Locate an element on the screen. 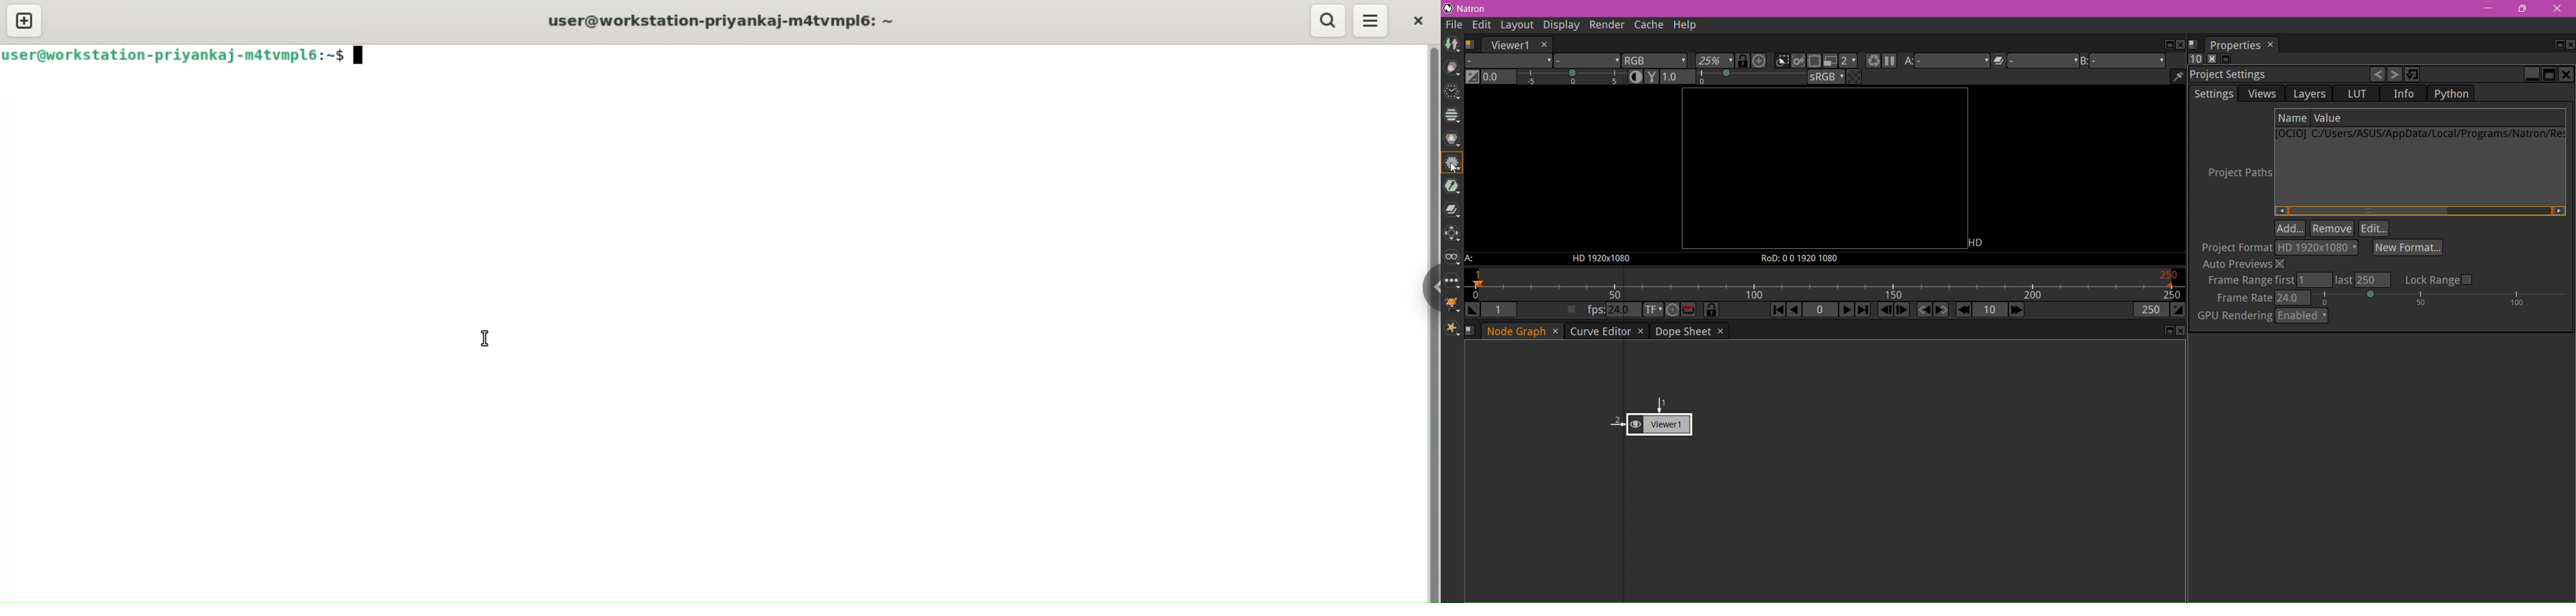 The image size is (2576, 616). Render is located at coordinates (1605, 25).